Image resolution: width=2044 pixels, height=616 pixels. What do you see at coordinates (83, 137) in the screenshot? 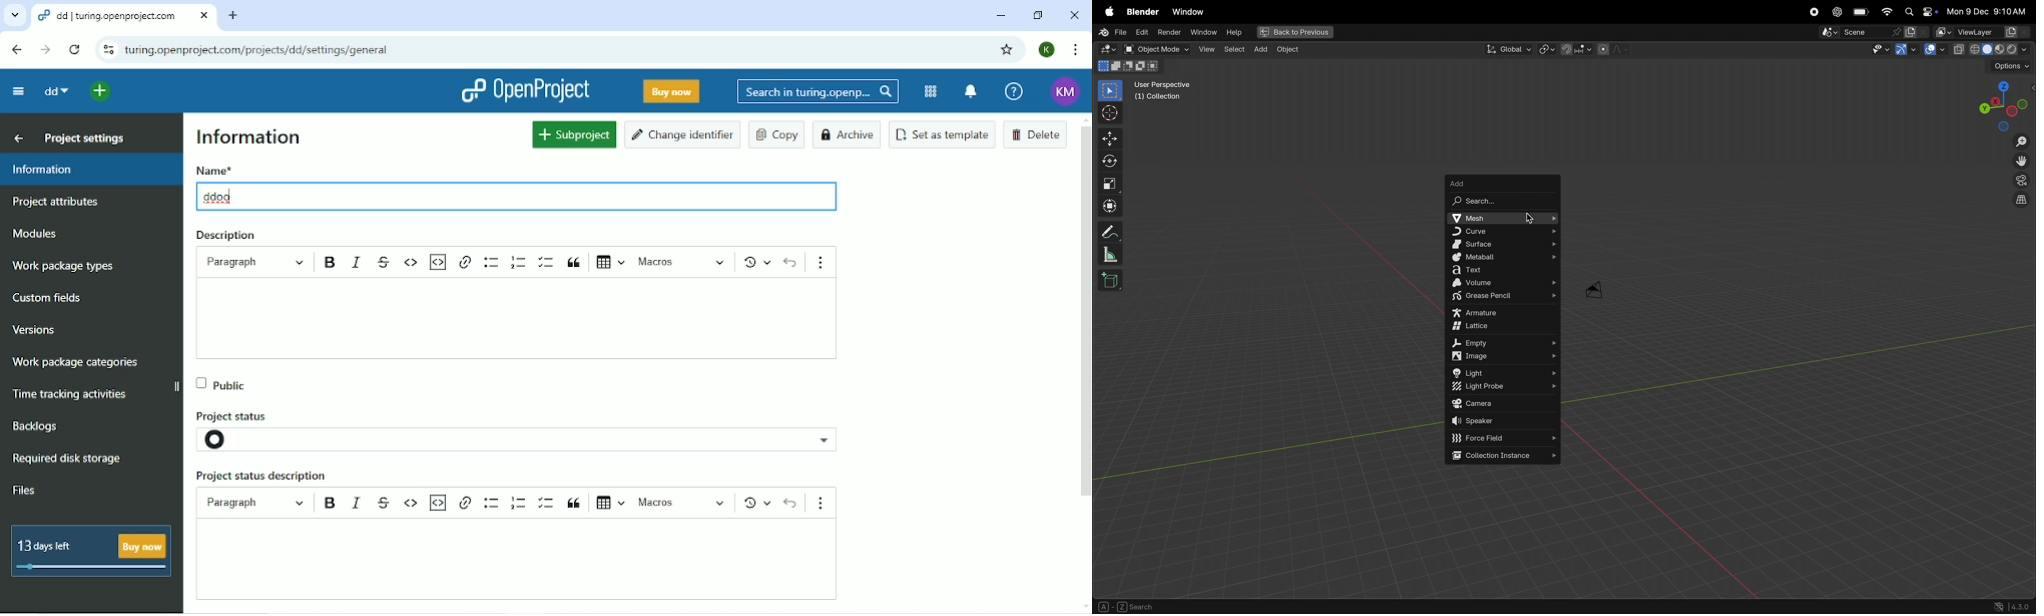
I see `Project settings` at bounding box center [83, 137].